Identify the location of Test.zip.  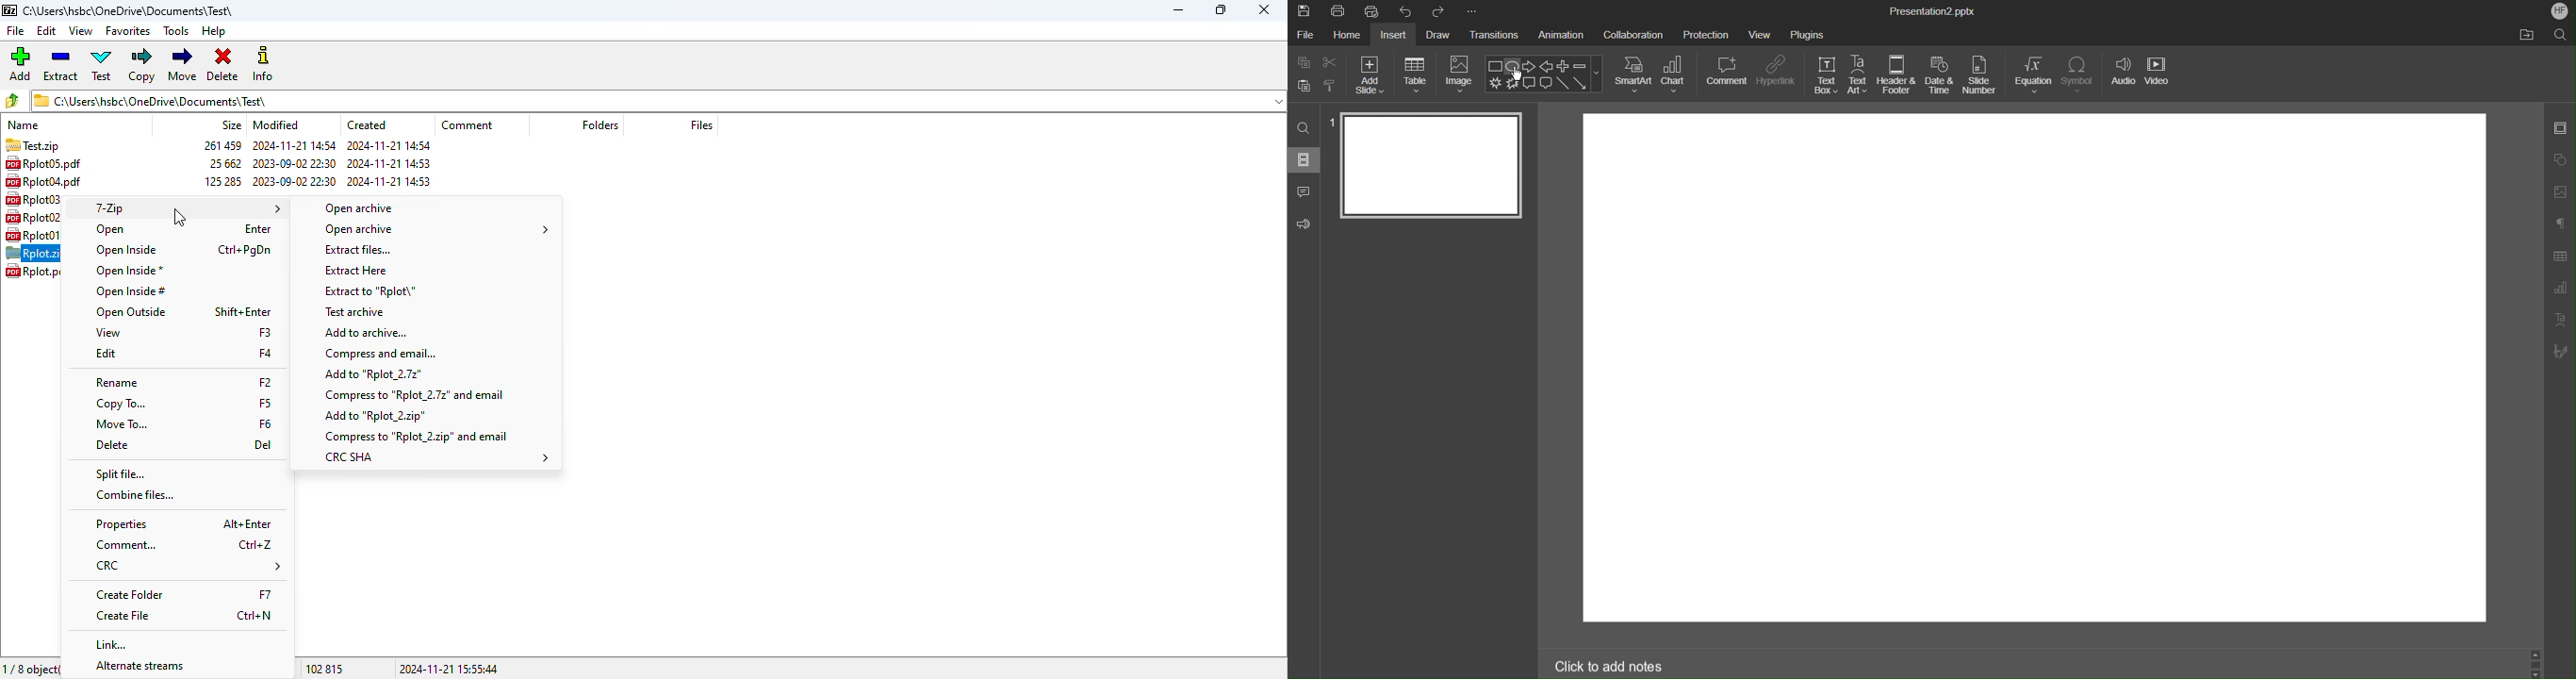
(32, 145).